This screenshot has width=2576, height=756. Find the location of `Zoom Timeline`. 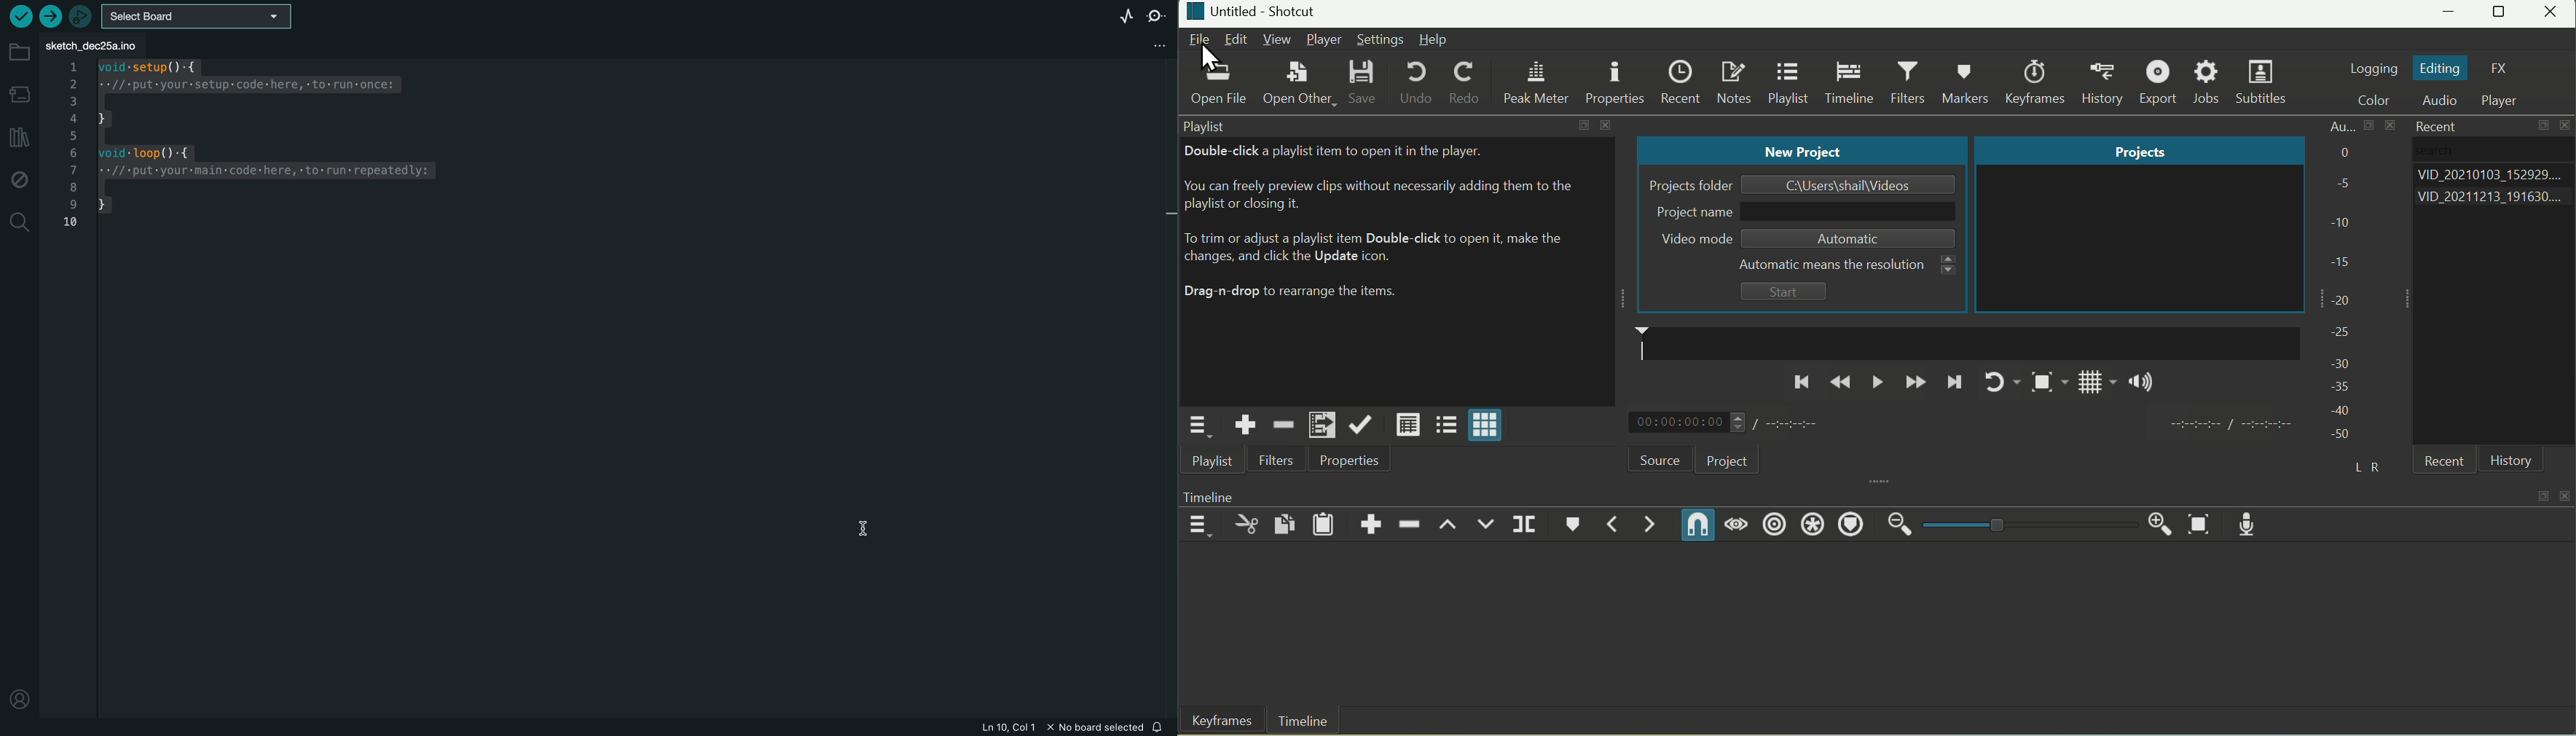

Zoom Timeline is located at coordinates (2201, 525).